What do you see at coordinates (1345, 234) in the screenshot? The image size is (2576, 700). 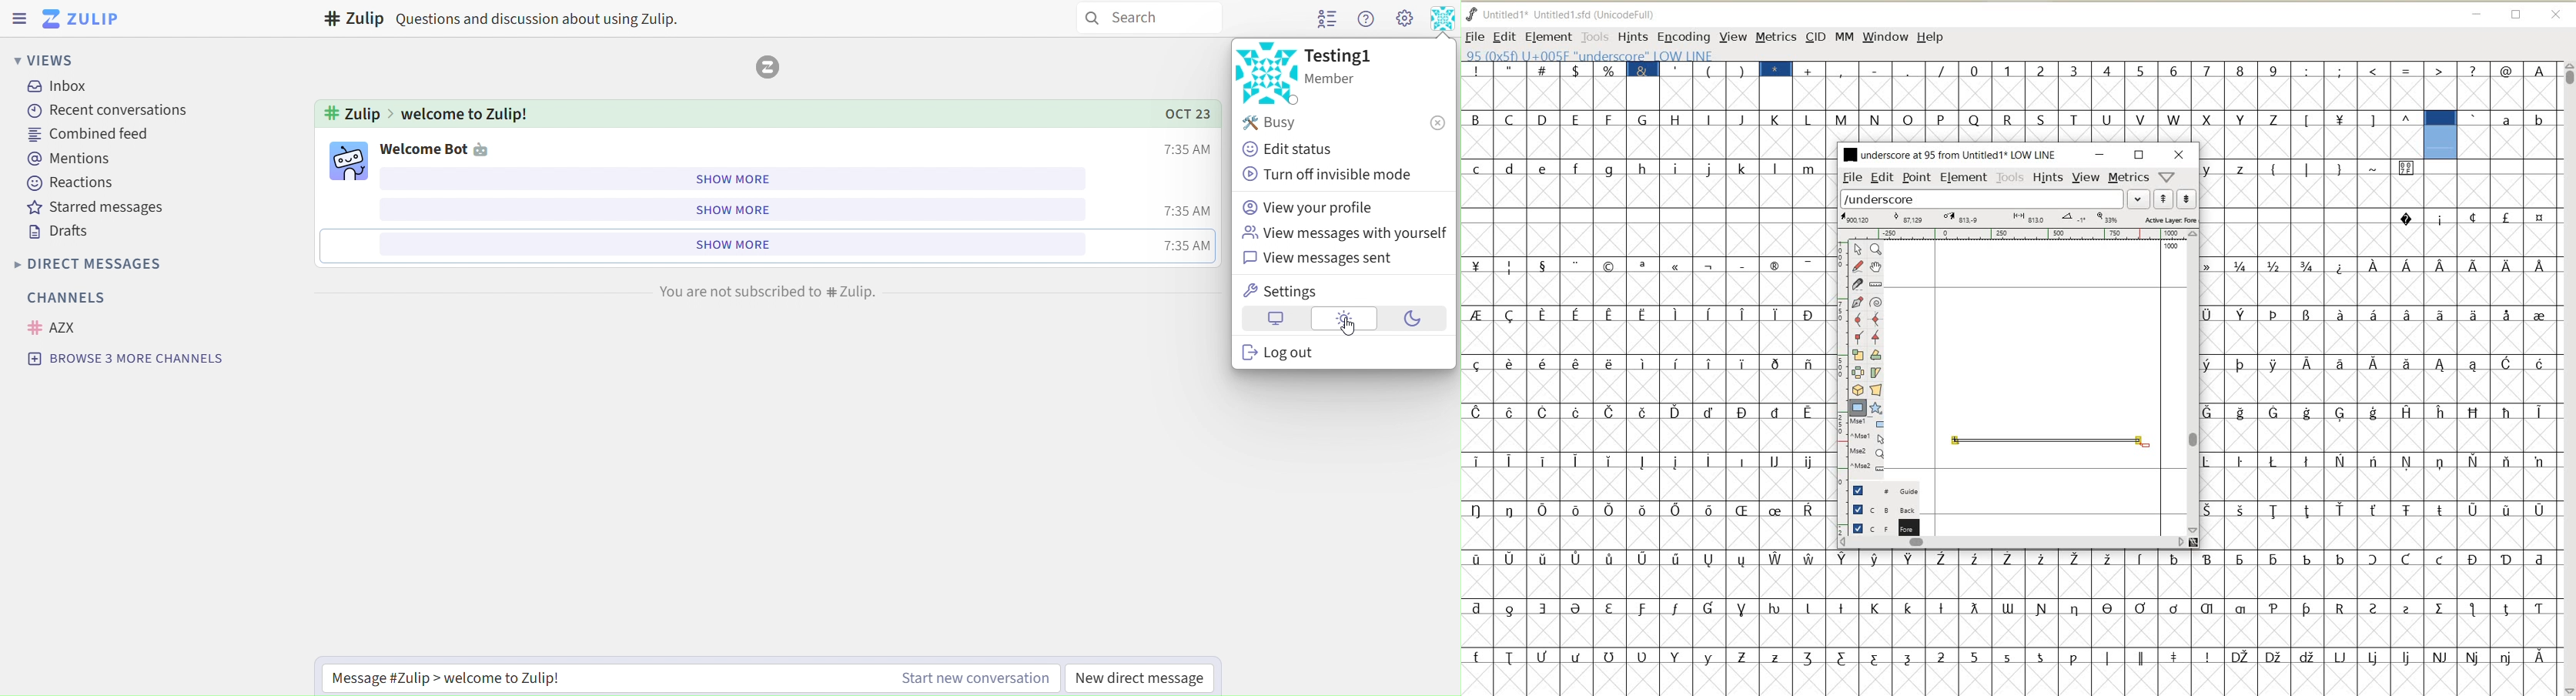 I see `view messages with yourself` at bounding box center [1345, 234].